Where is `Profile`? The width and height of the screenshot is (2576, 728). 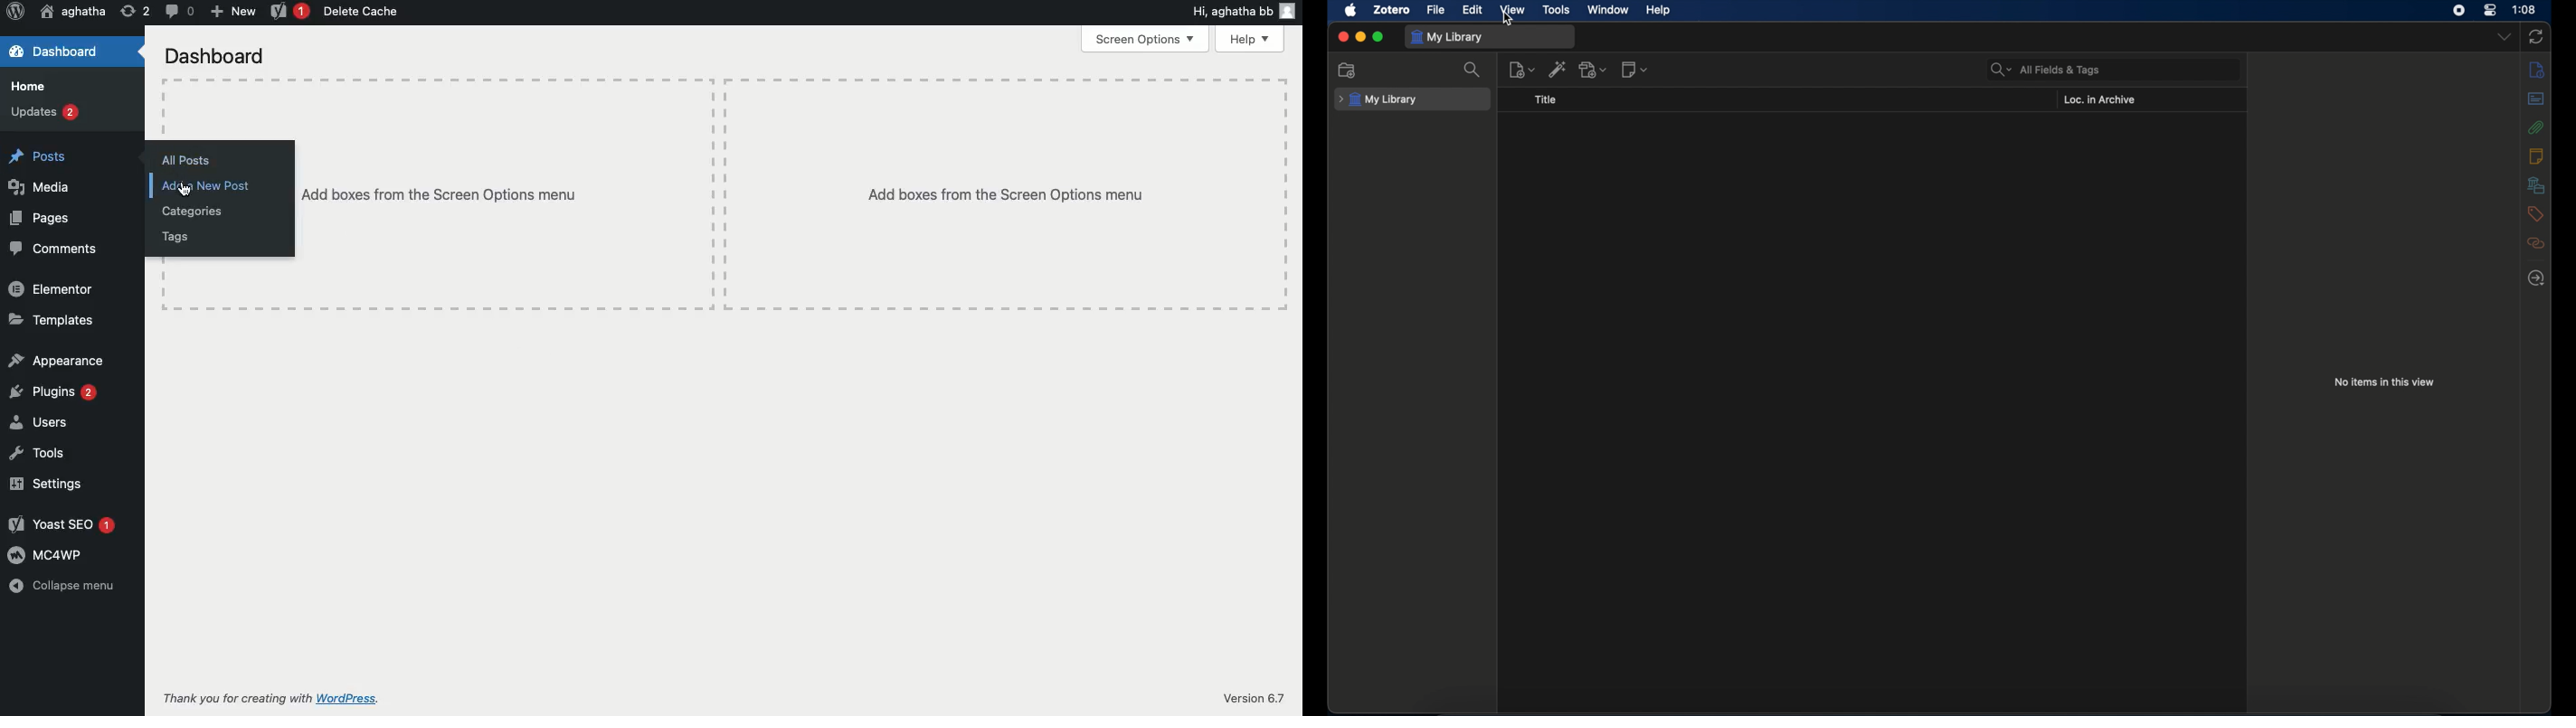
Profile is located at coordinates (1289, 13).